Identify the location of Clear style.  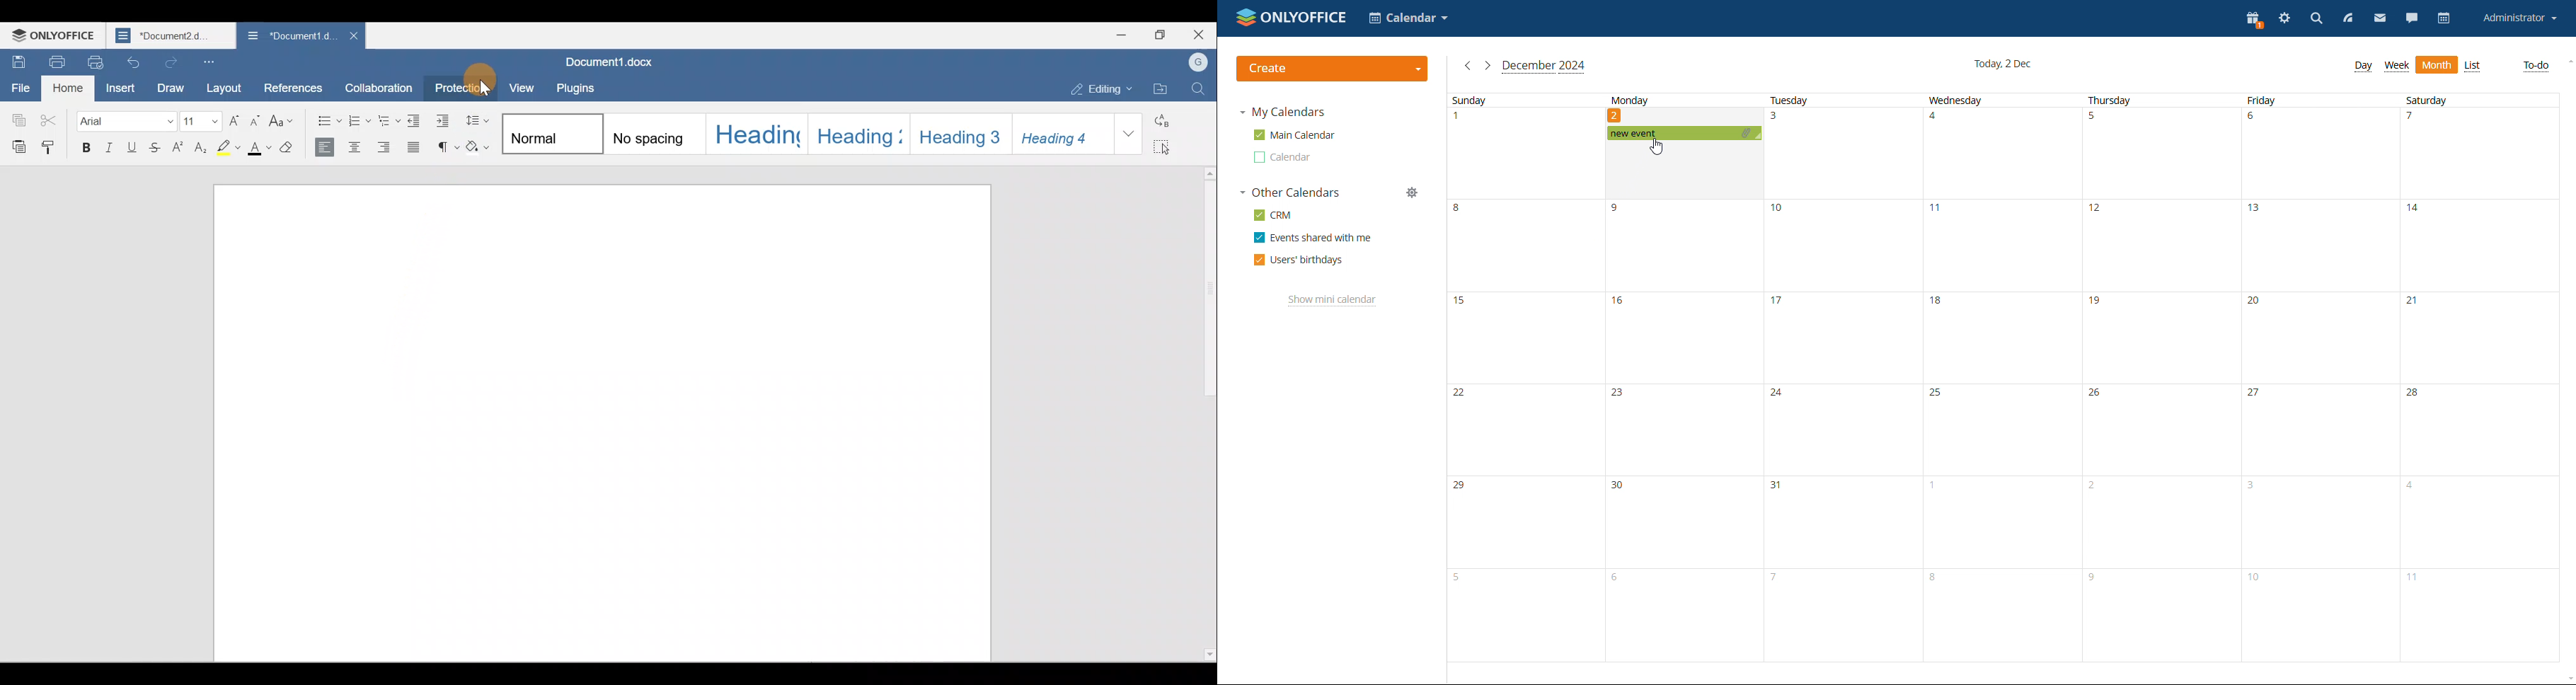
(292, 149).